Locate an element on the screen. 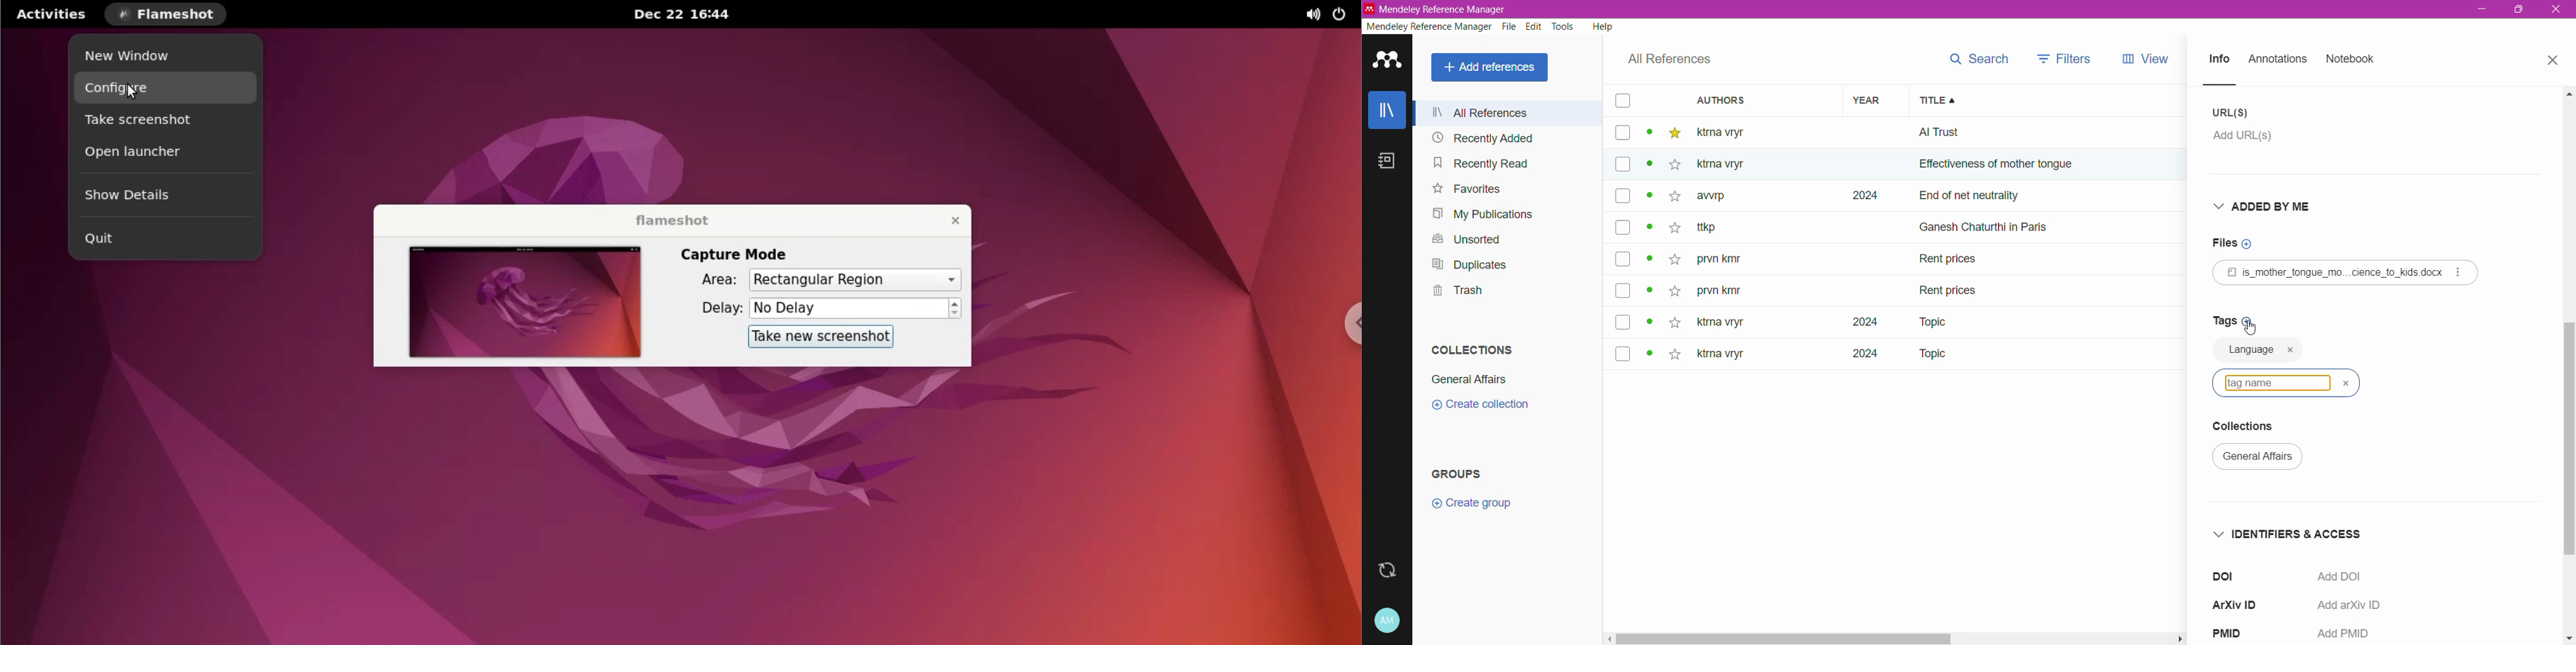  Account and Help is located at coordinates (1388, 621).